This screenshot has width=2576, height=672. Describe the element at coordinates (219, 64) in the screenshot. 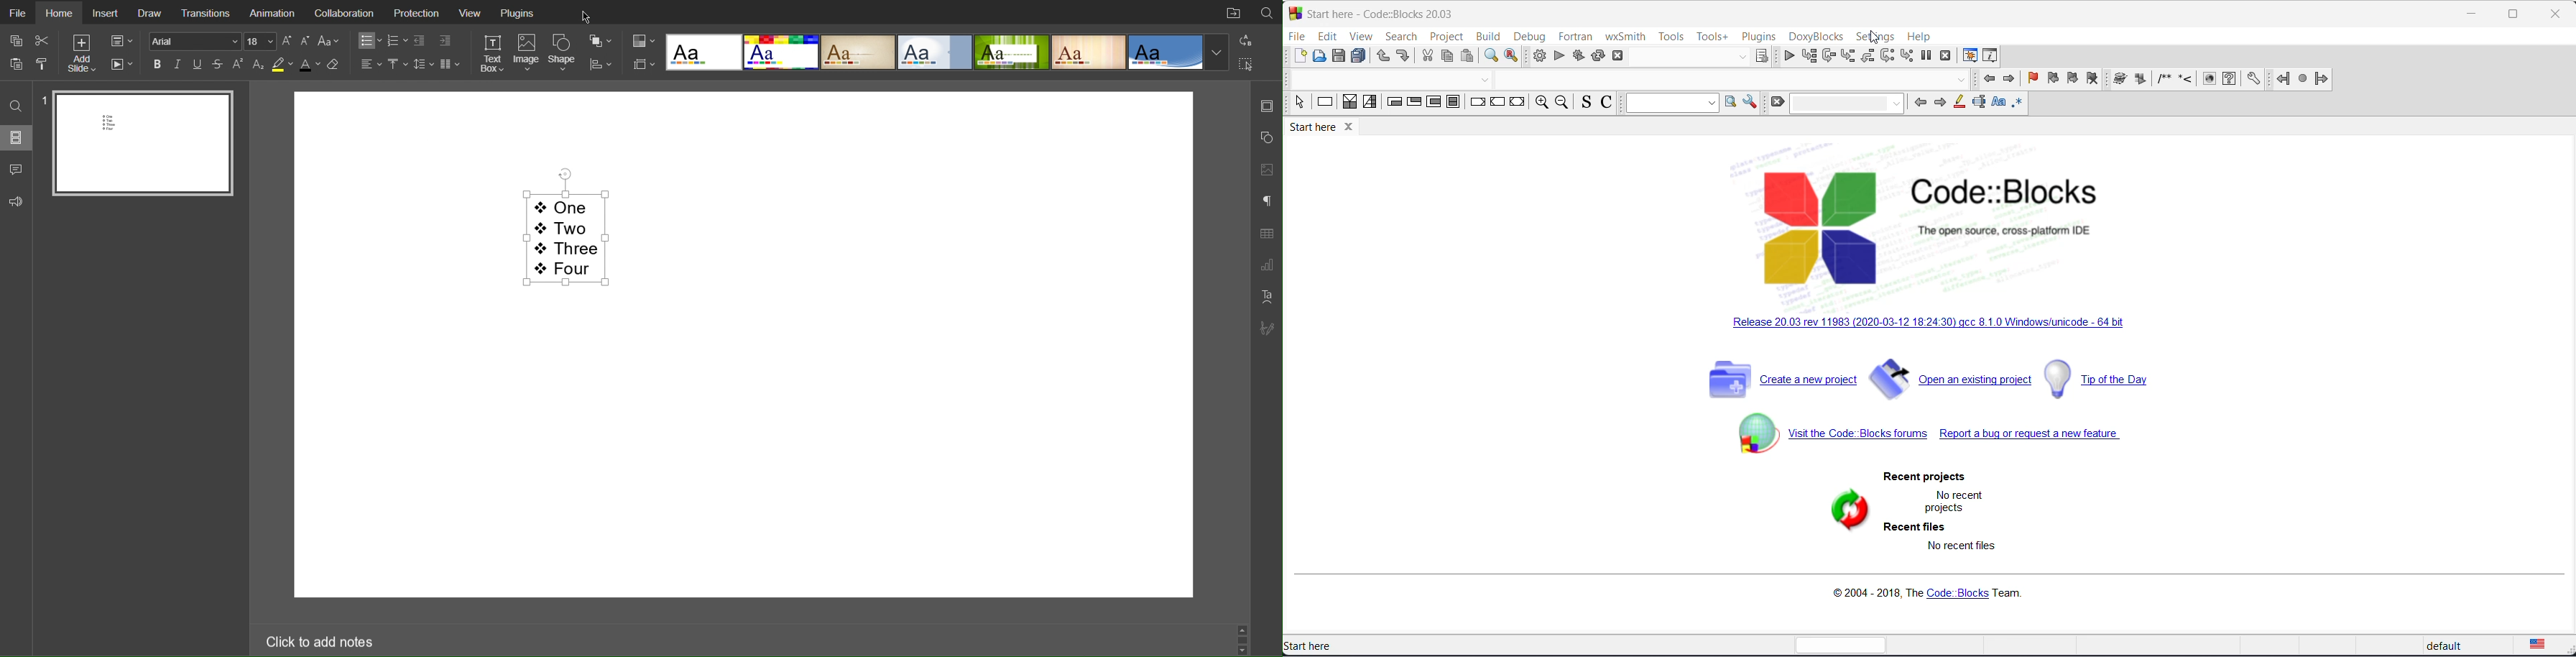

I see `Strikethrough` at that location.